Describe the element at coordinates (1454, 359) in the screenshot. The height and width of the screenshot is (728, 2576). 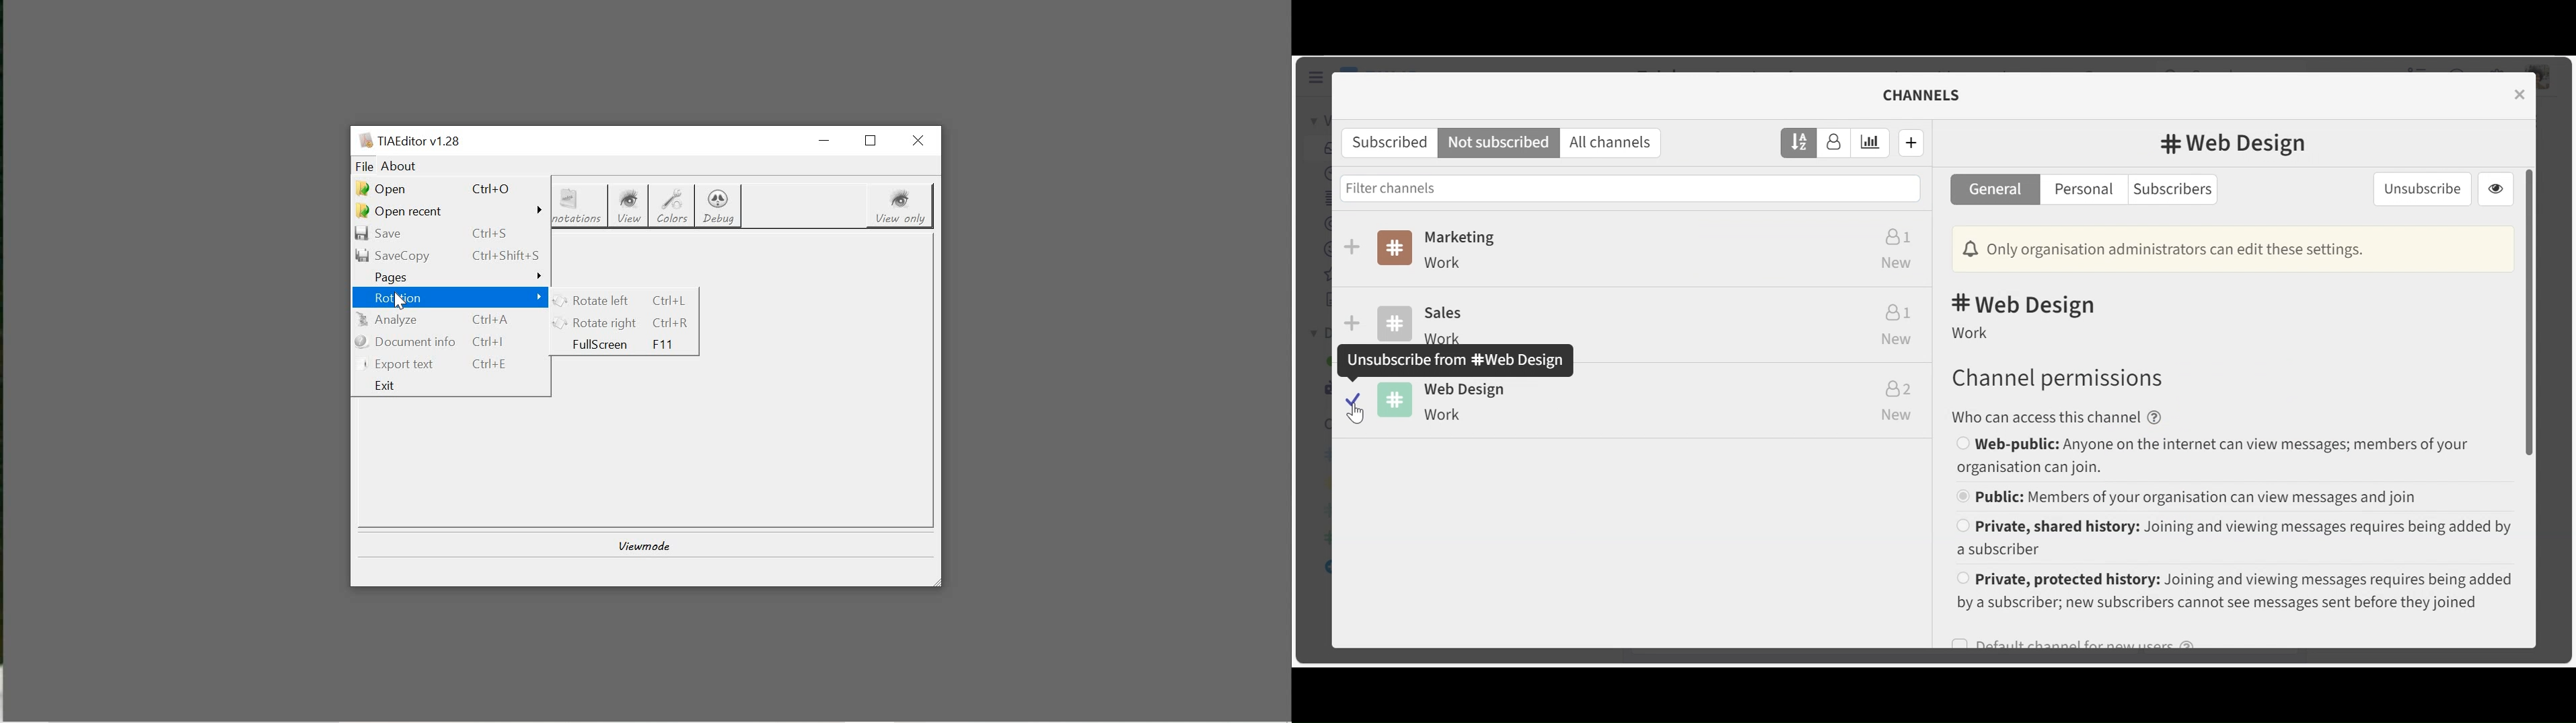
I see `unsubscribe pop up` at that location.